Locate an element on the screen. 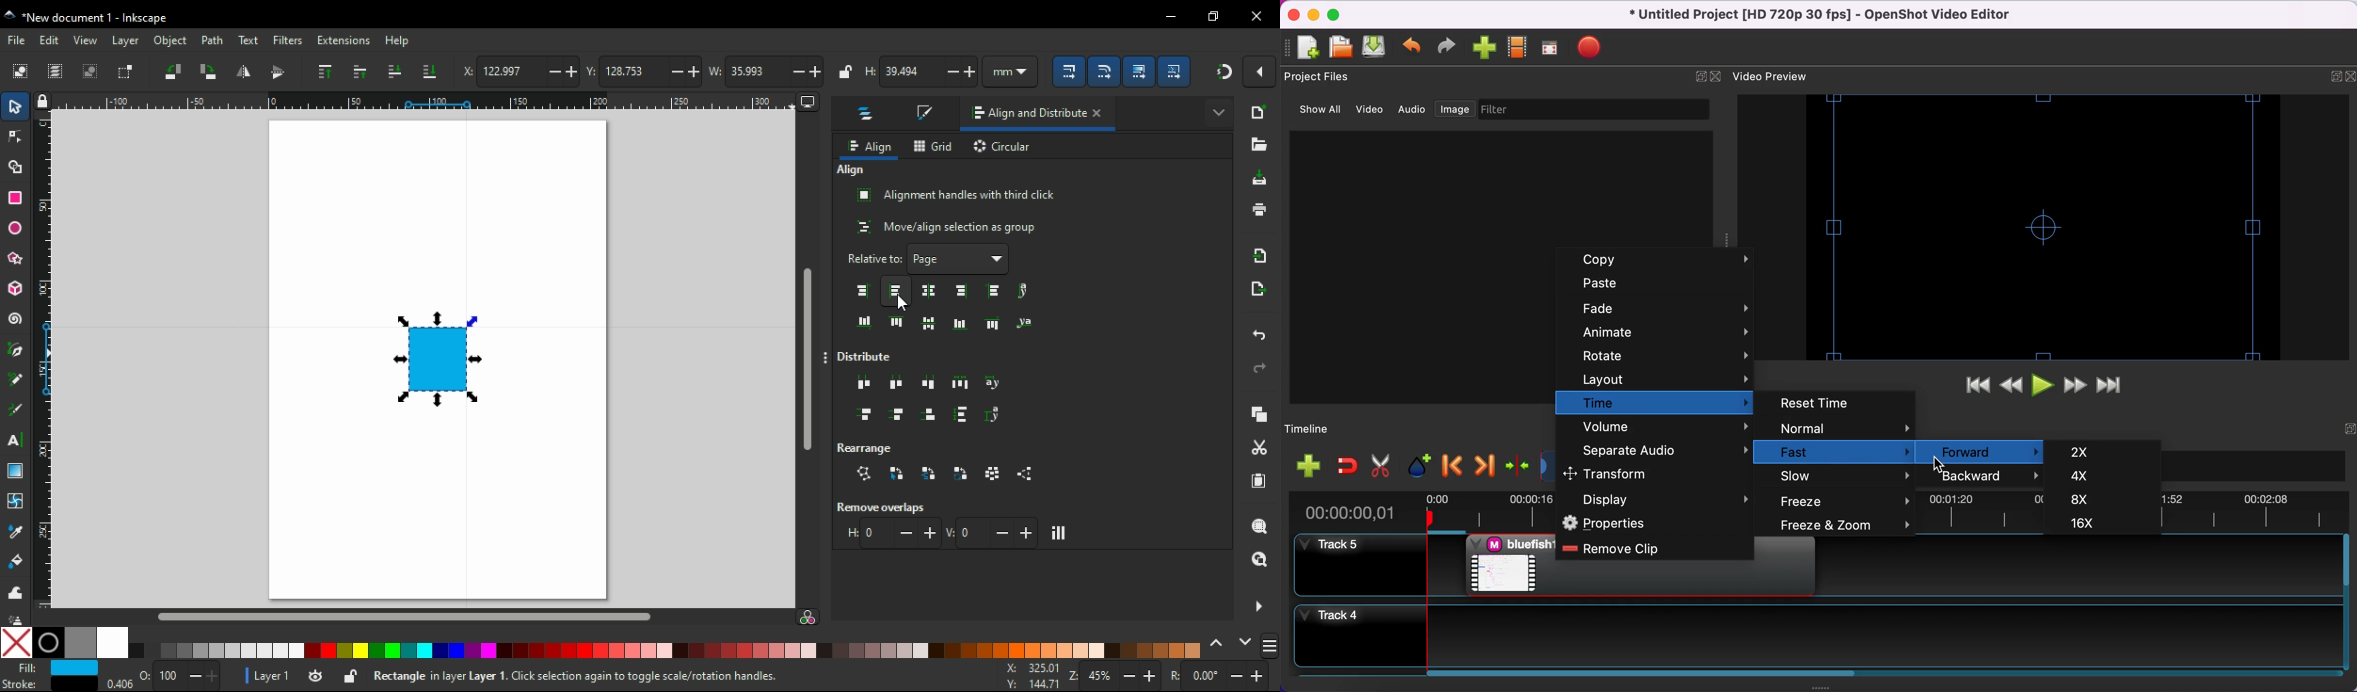 Image resolution: width=2380 pixels, height=700 pixels. move objects as little as possible so that their bounding boxes do not overlap is located at coordinates (1061, 533).